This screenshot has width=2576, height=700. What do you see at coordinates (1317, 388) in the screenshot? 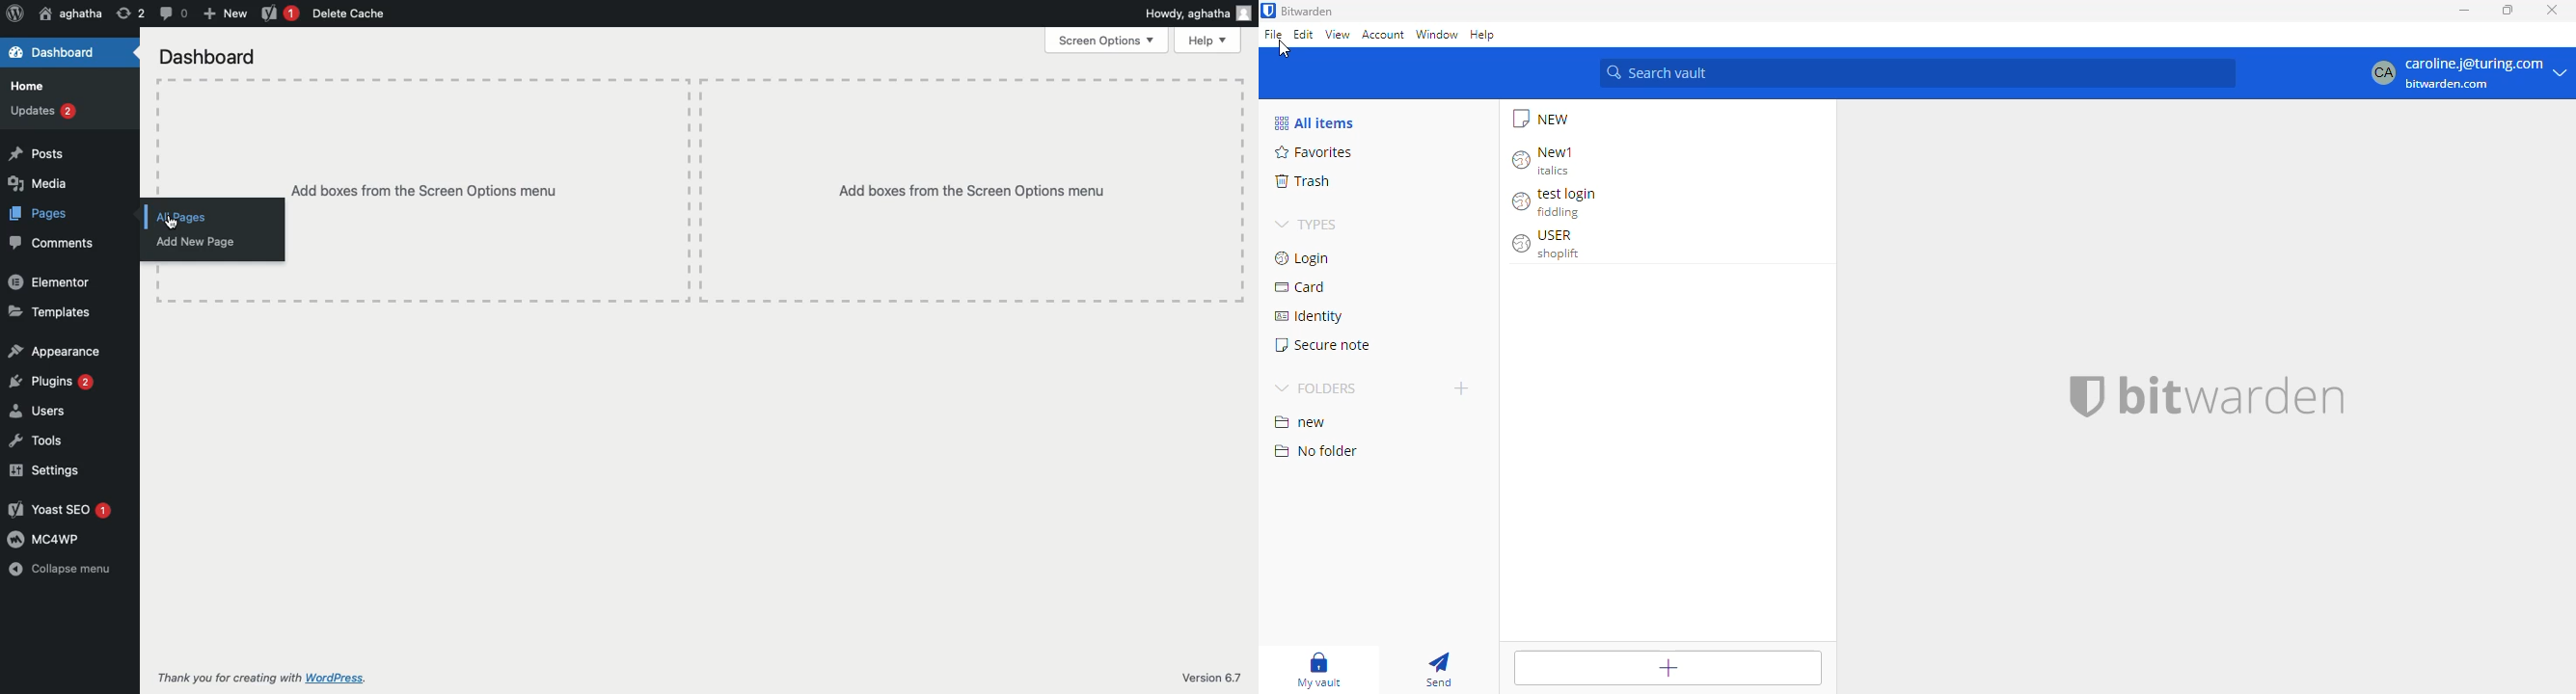
I see `folders` at bounding box center [1317, 388].